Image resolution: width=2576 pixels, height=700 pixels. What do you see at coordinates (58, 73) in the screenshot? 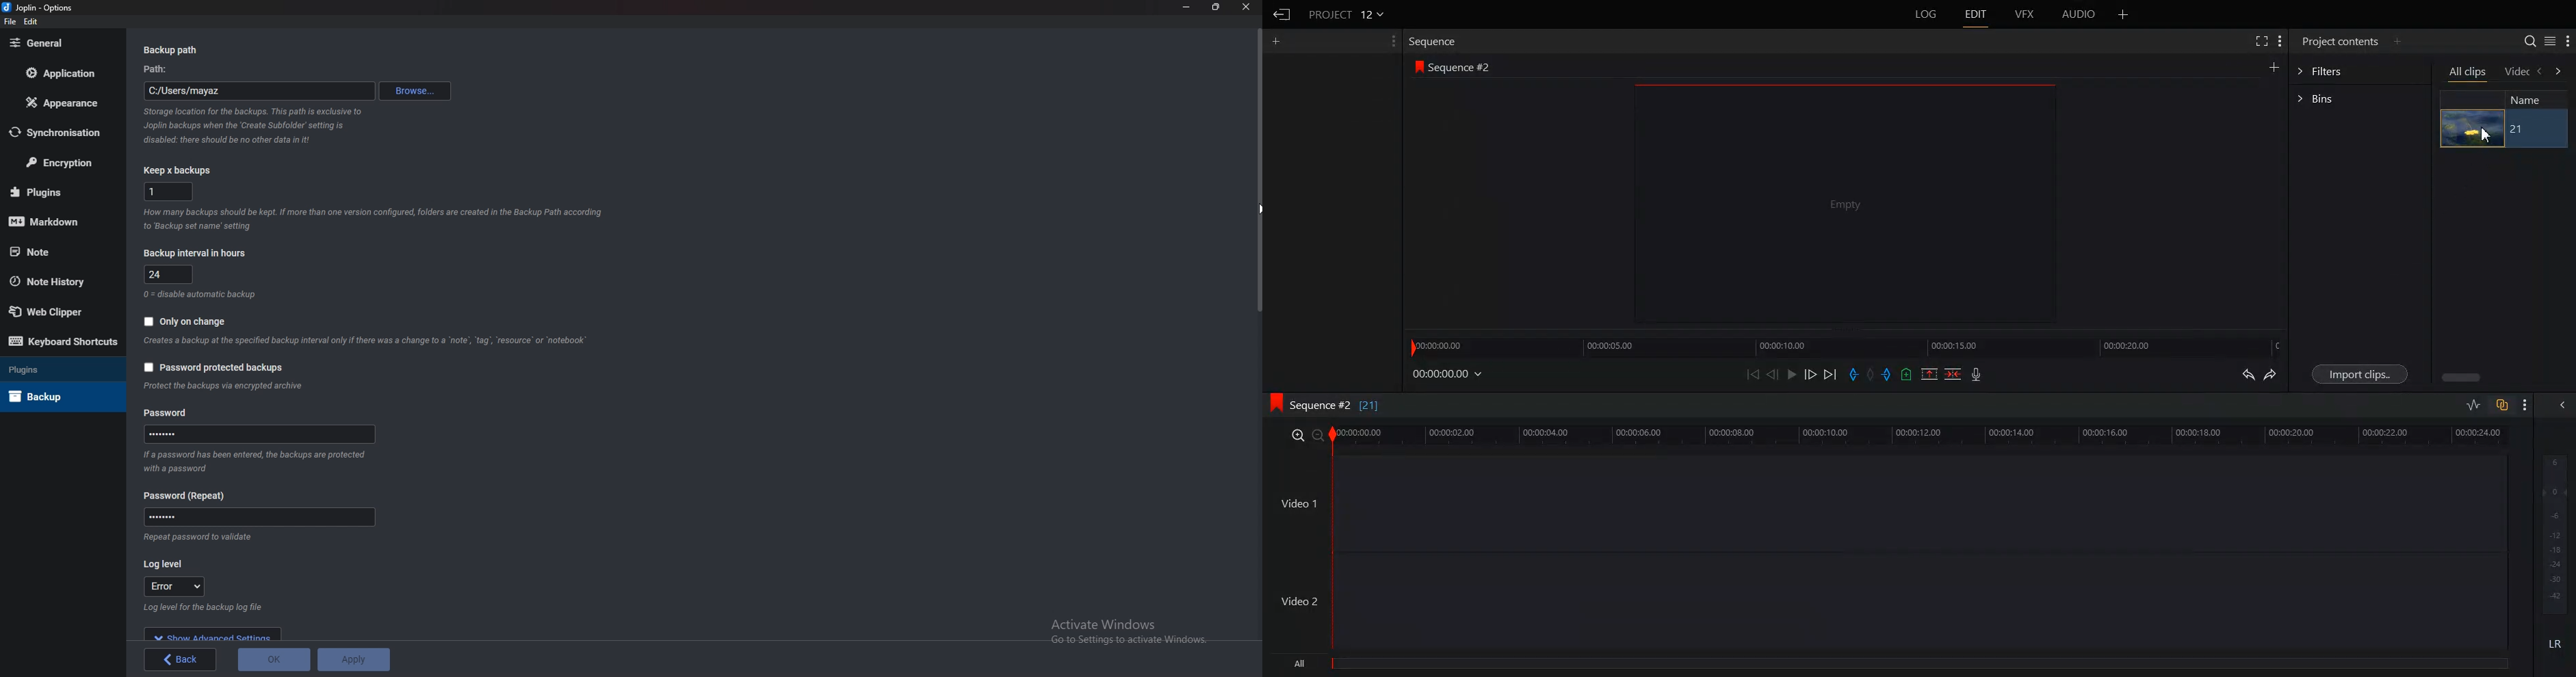
I see `Application` at bounding box center [58, 73].